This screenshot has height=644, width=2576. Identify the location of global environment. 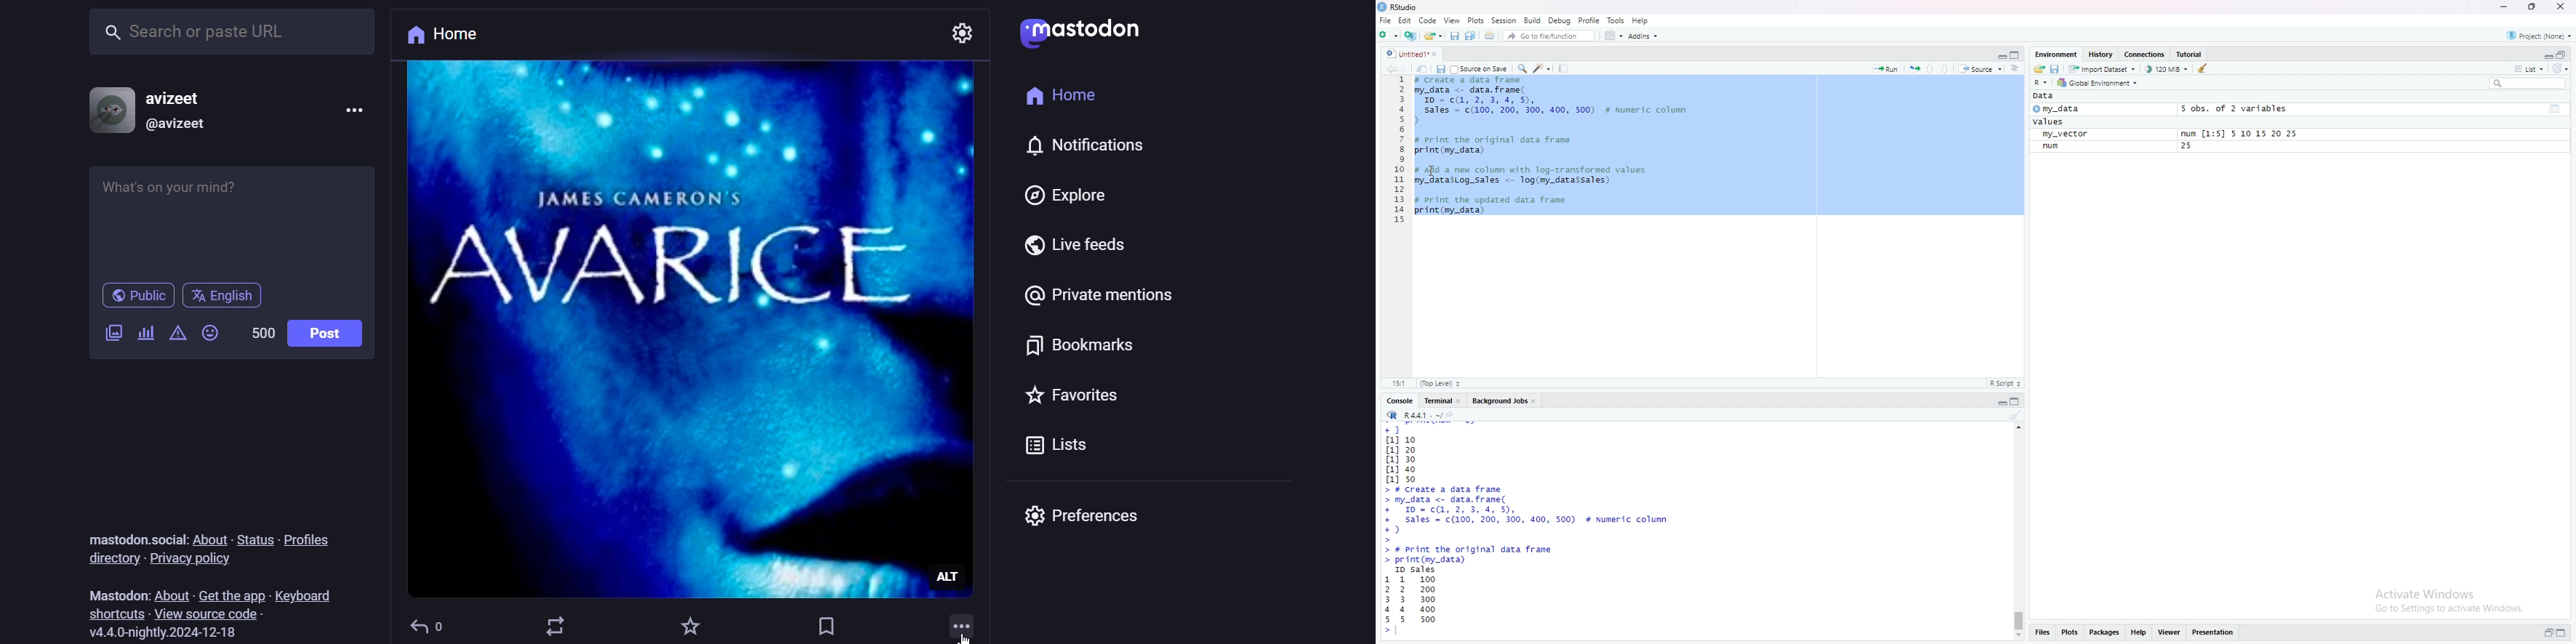
(2102, 84).